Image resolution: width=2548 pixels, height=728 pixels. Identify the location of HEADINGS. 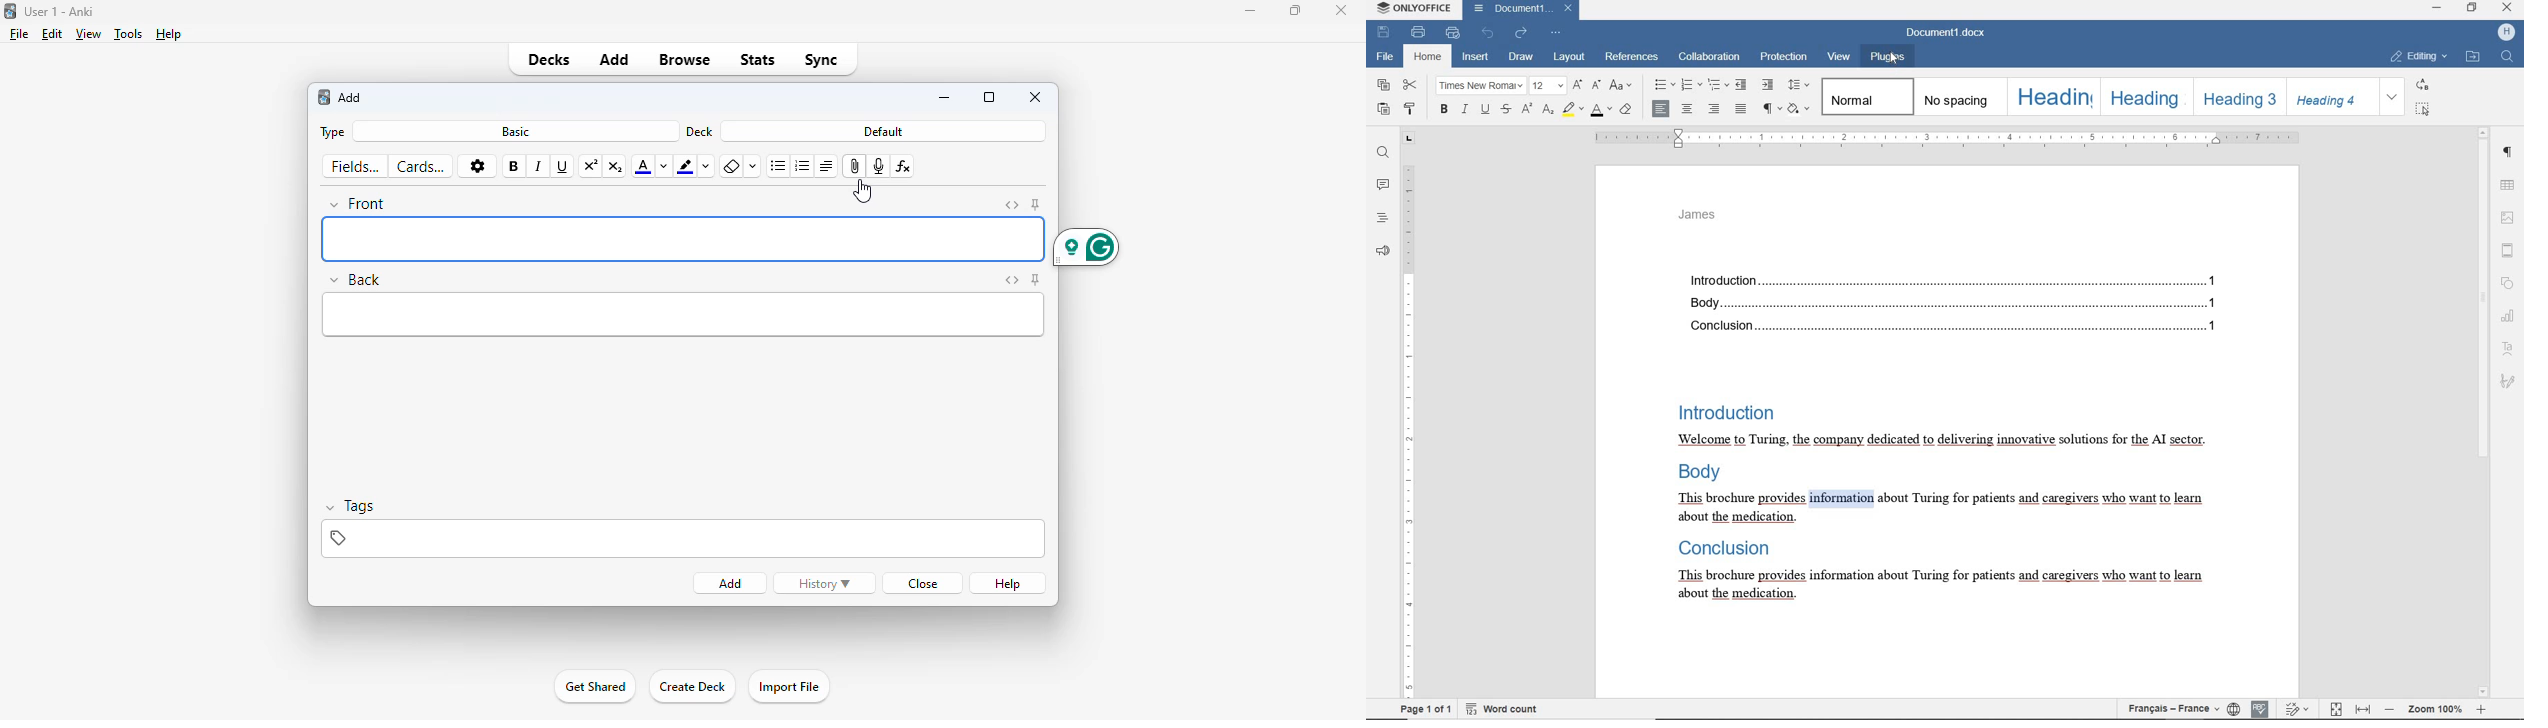
(1381, 217).